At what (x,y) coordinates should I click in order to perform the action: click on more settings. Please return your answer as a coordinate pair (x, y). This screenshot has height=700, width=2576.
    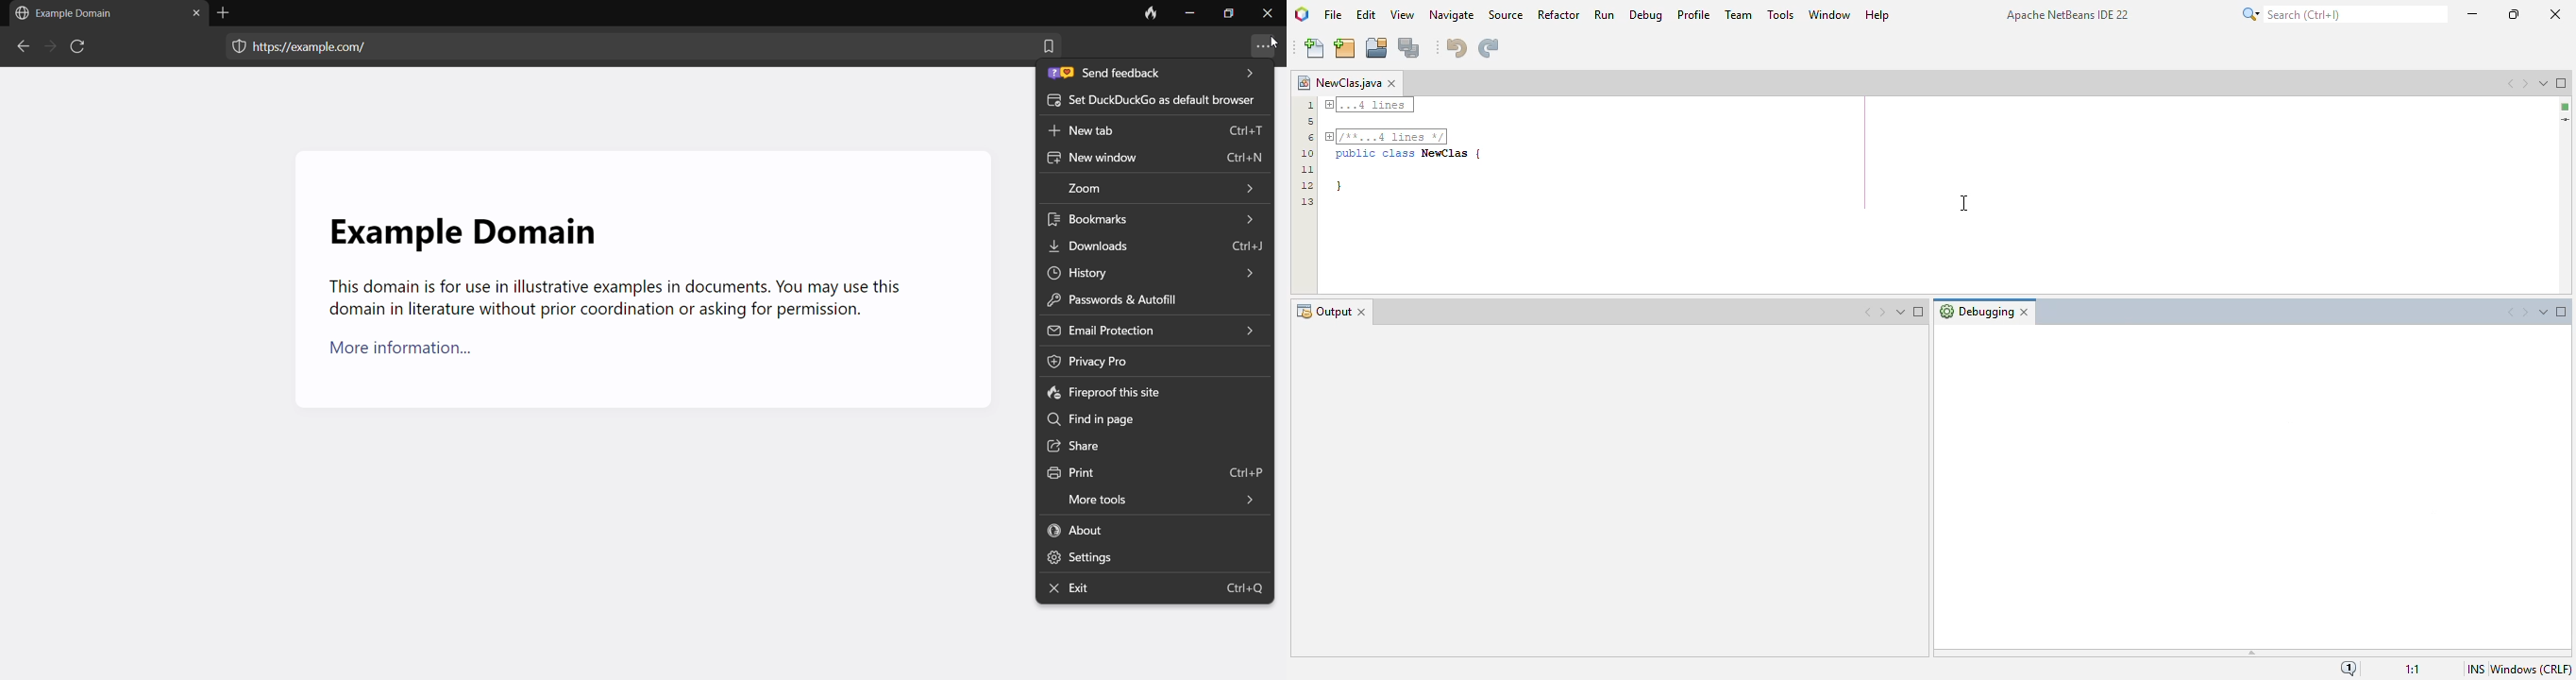
    Looking at the image, I should click on (1263, 46).